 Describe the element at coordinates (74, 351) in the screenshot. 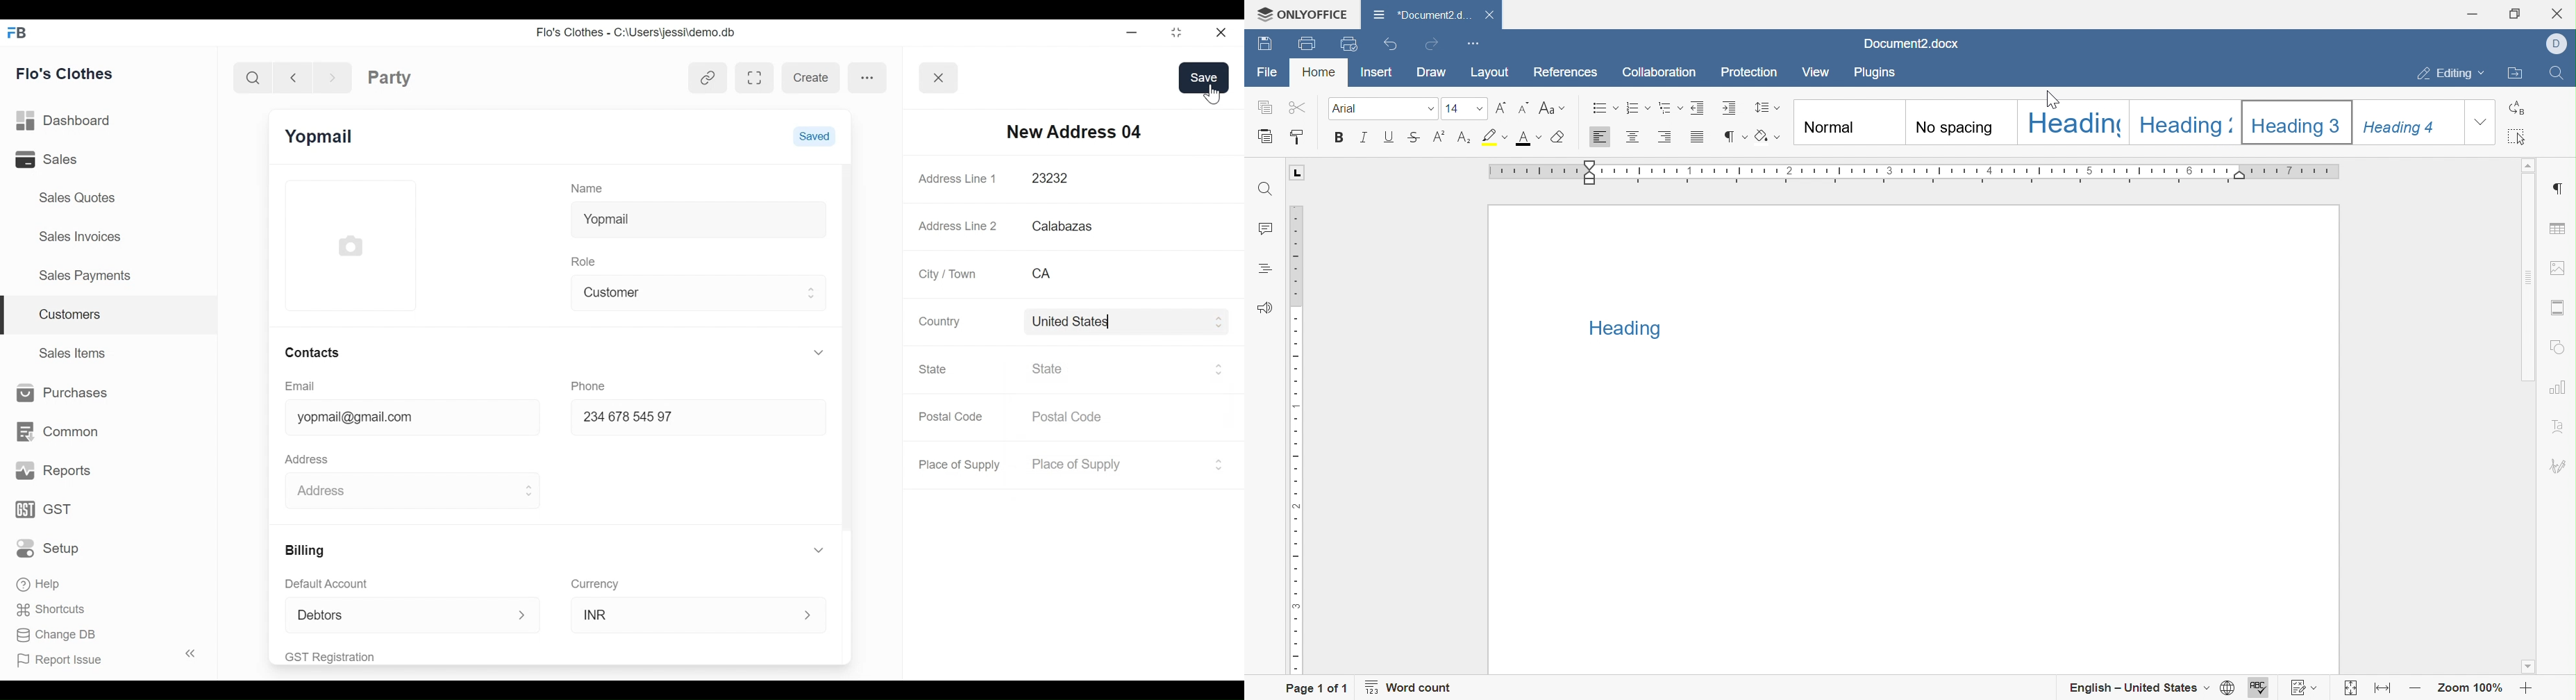

I see `Sales Items` at that location.